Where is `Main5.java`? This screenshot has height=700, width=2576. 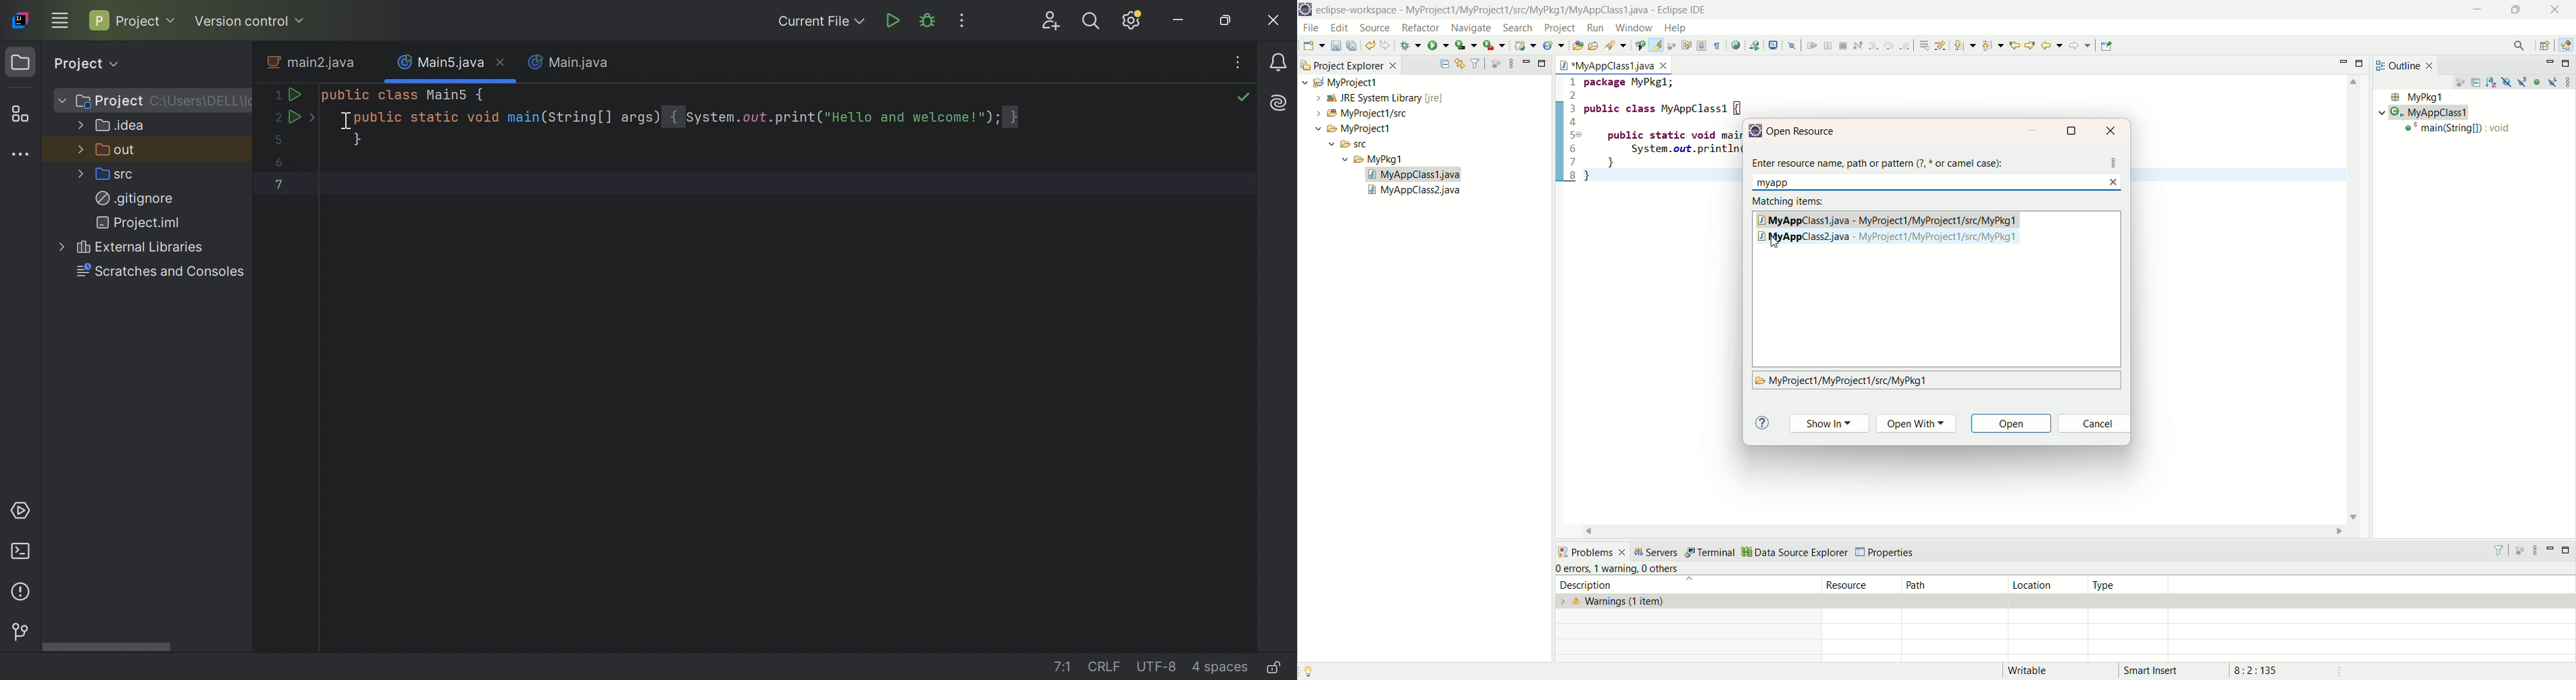
Main5.java is located at coordinates (436, 62).